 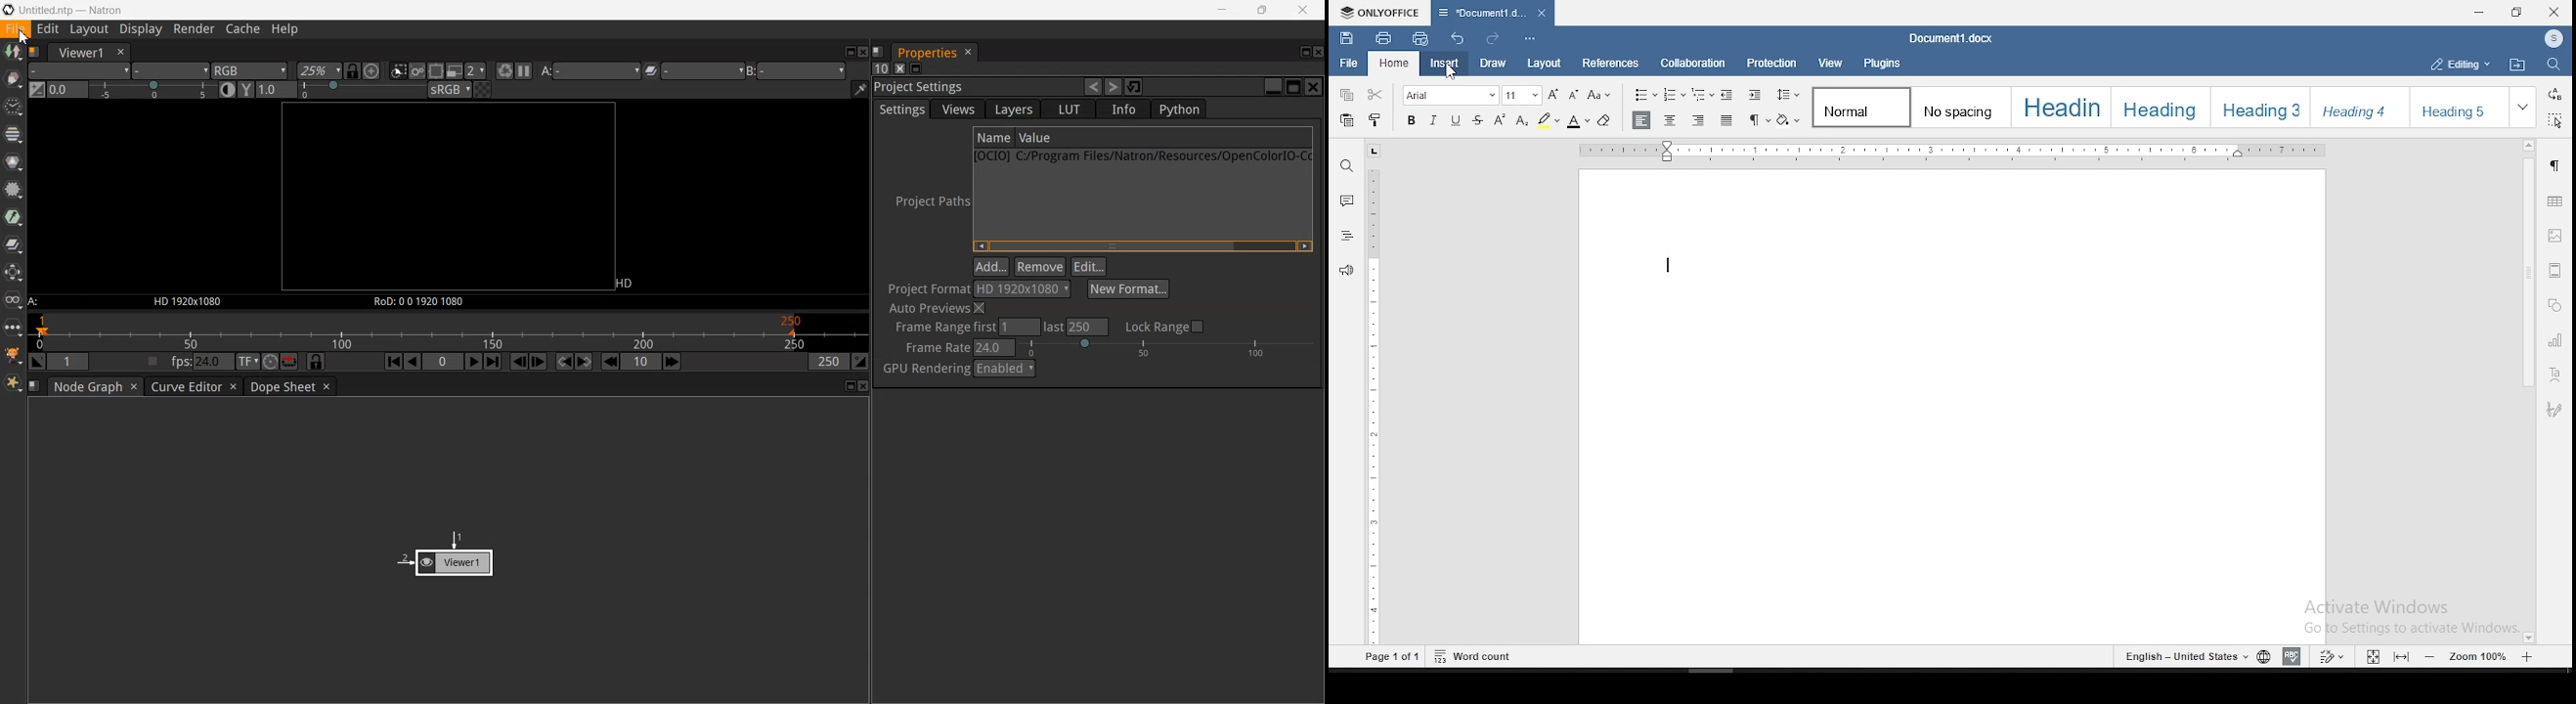 I want to click on CURSOR, so click(x=1451, y=74).